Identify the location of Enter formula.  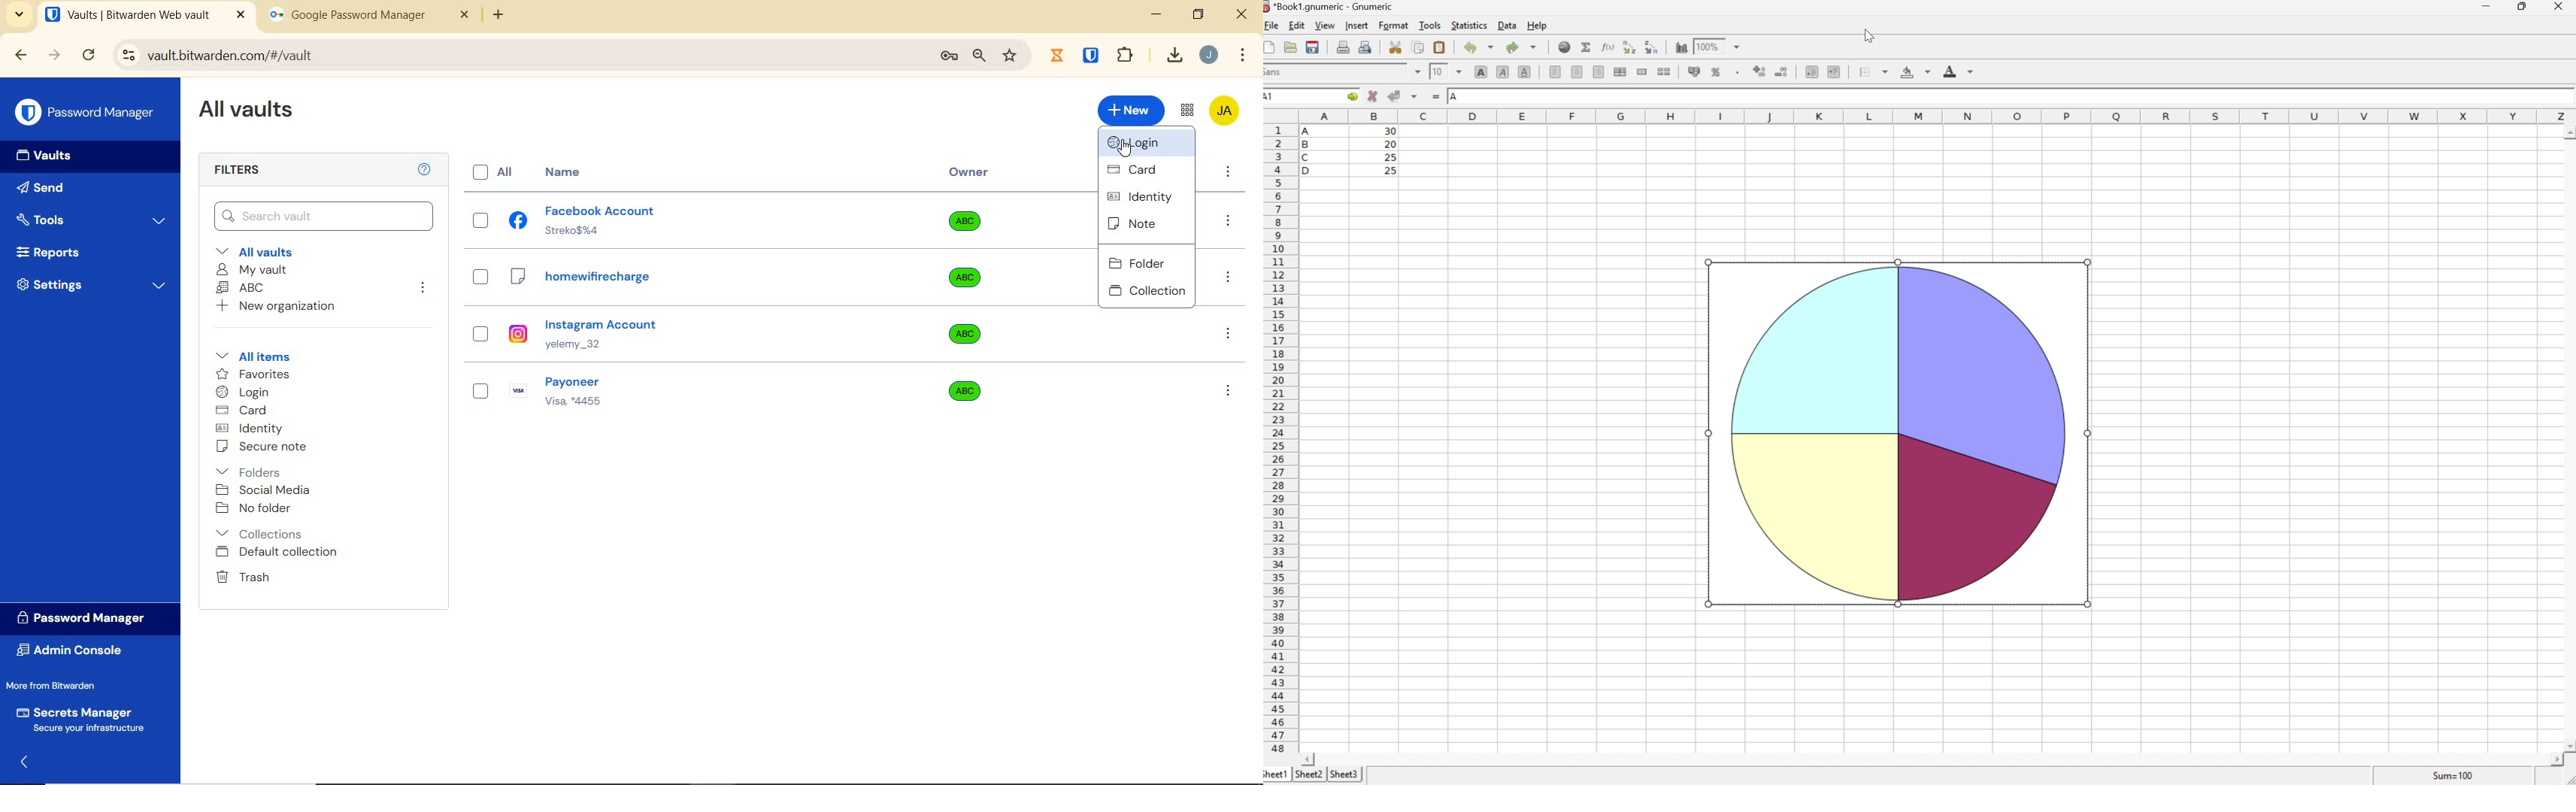
(1435, 95).